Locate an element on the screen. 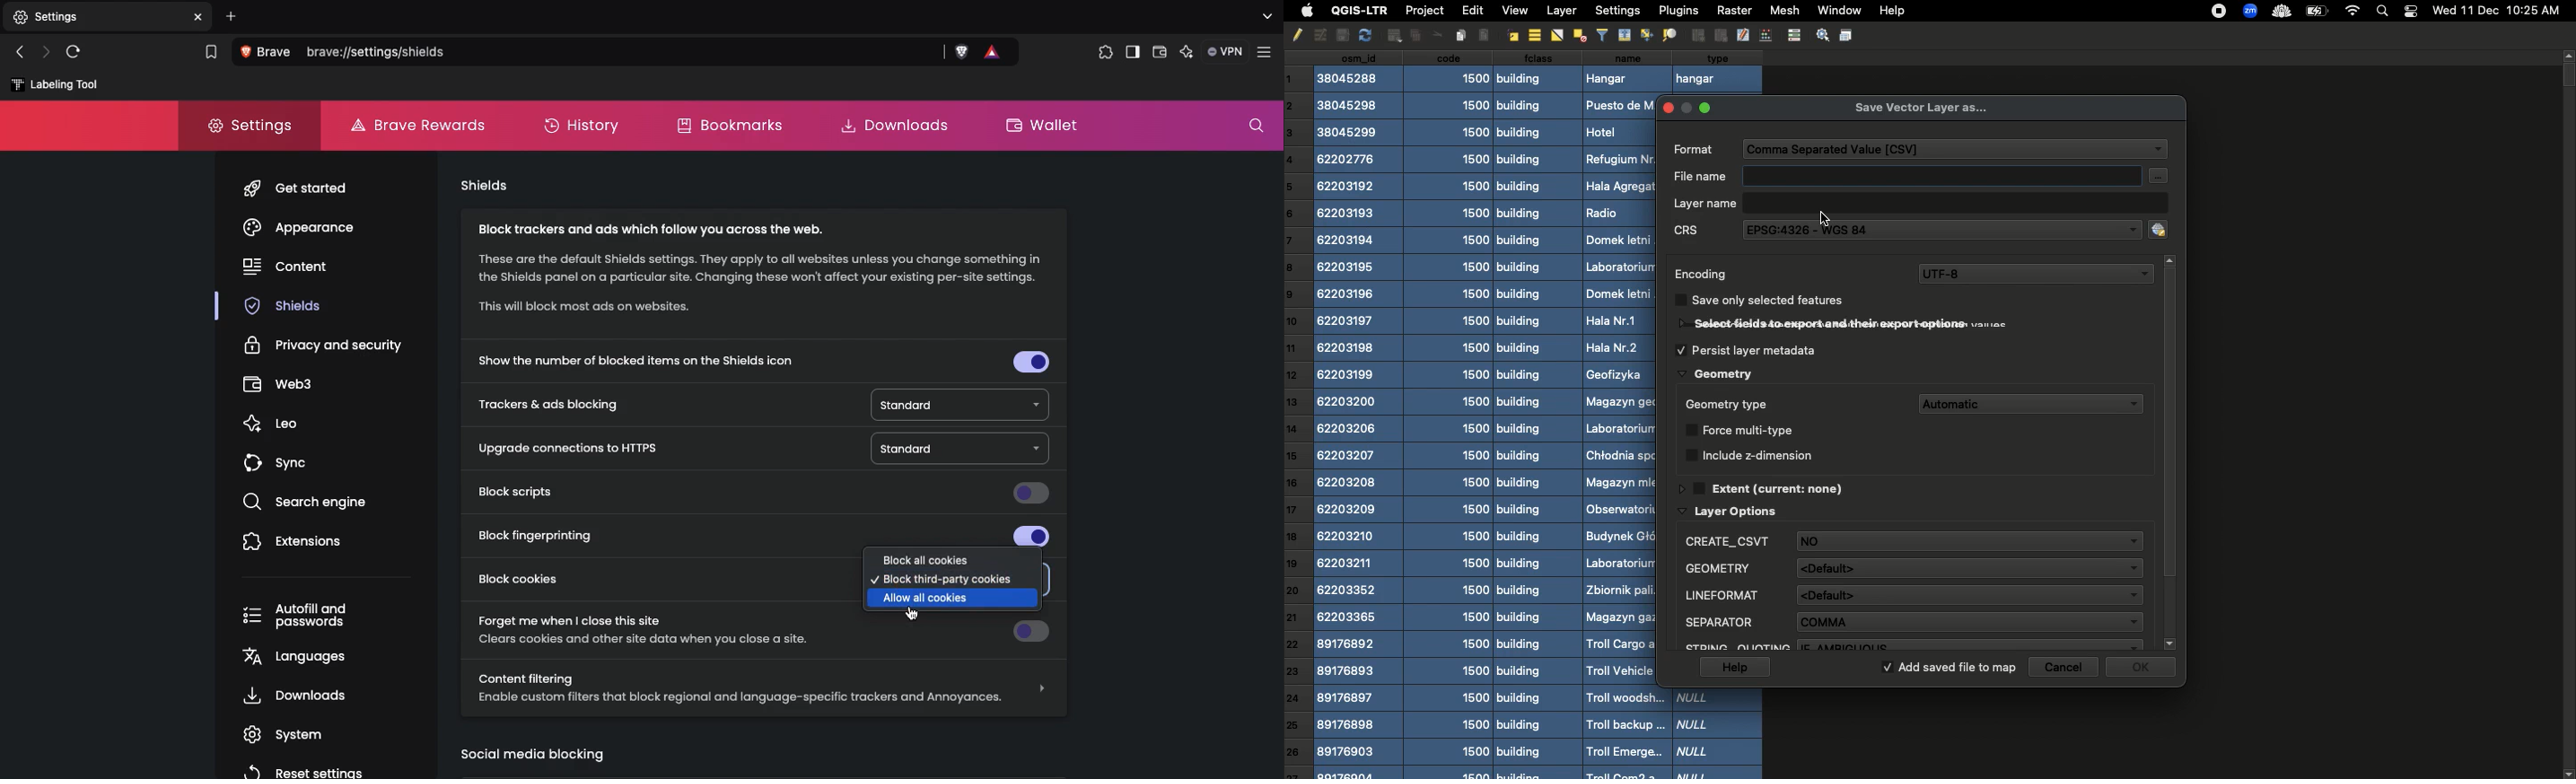  View is located at coordinates (1514, 11).